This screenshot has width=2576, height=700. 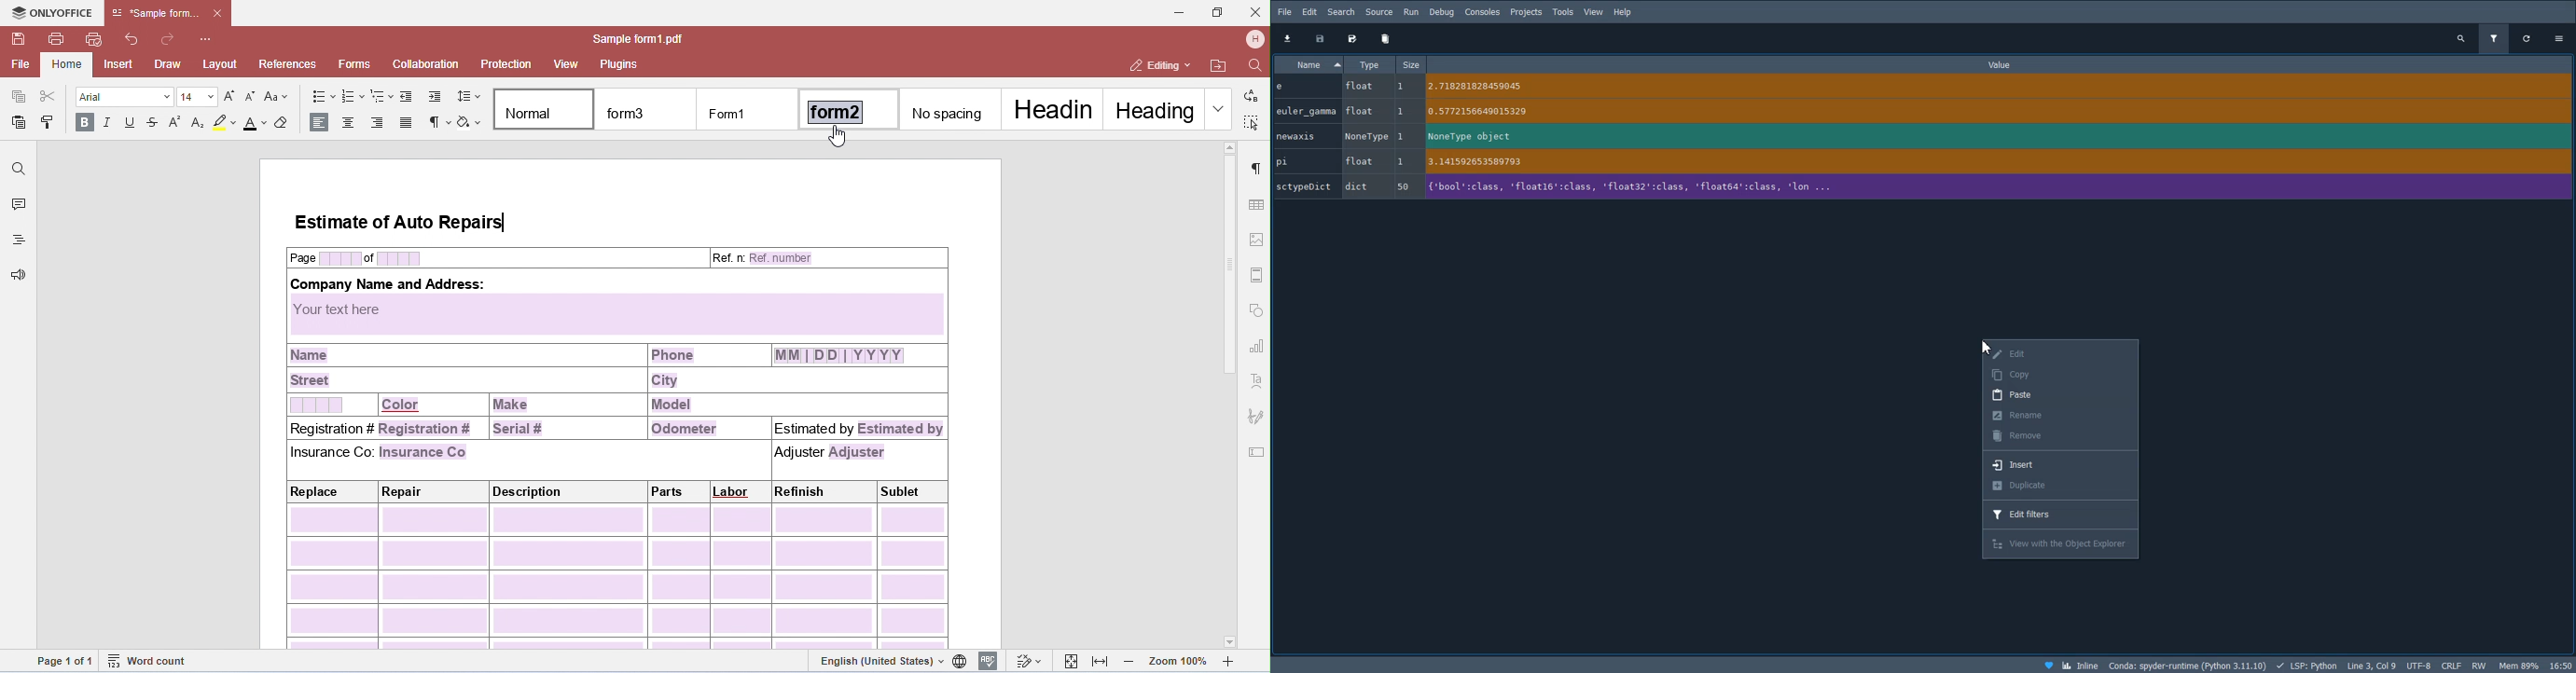 I want to click on NoneType, so click(x=1368, y=137).